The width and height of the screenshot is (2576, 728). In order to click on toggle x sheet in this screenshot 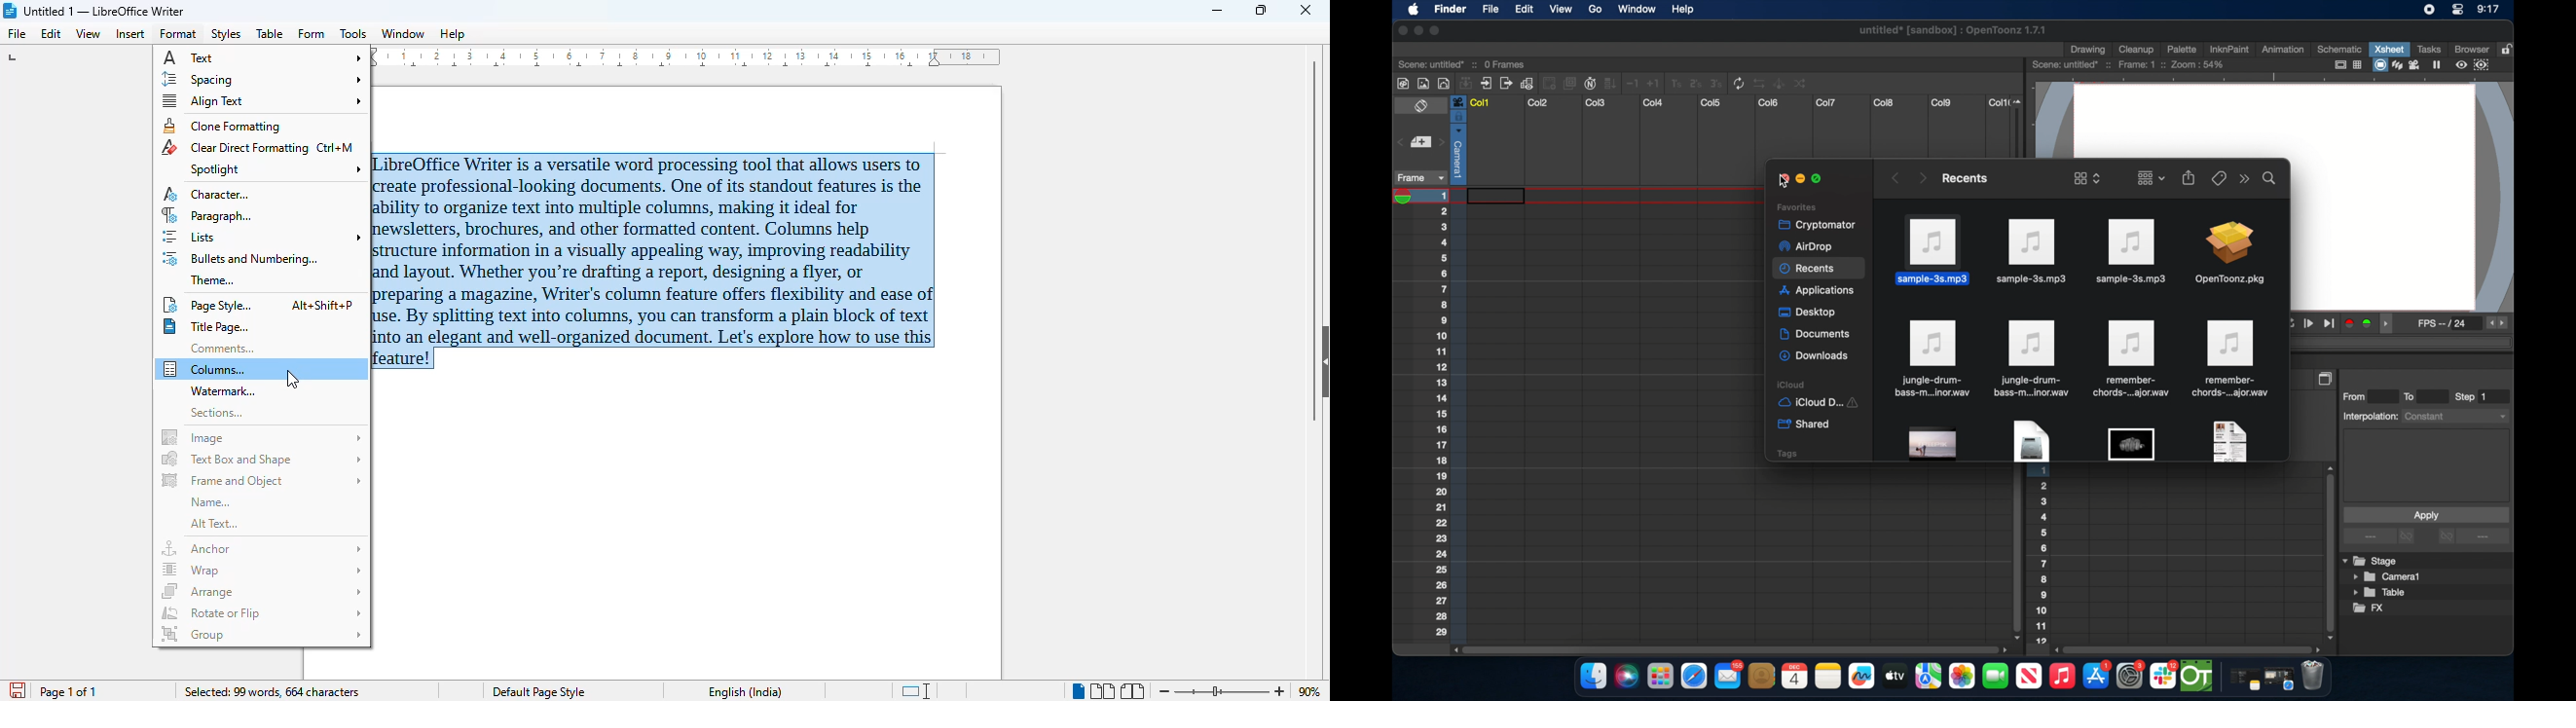, I will do `click(1423, 107)`.